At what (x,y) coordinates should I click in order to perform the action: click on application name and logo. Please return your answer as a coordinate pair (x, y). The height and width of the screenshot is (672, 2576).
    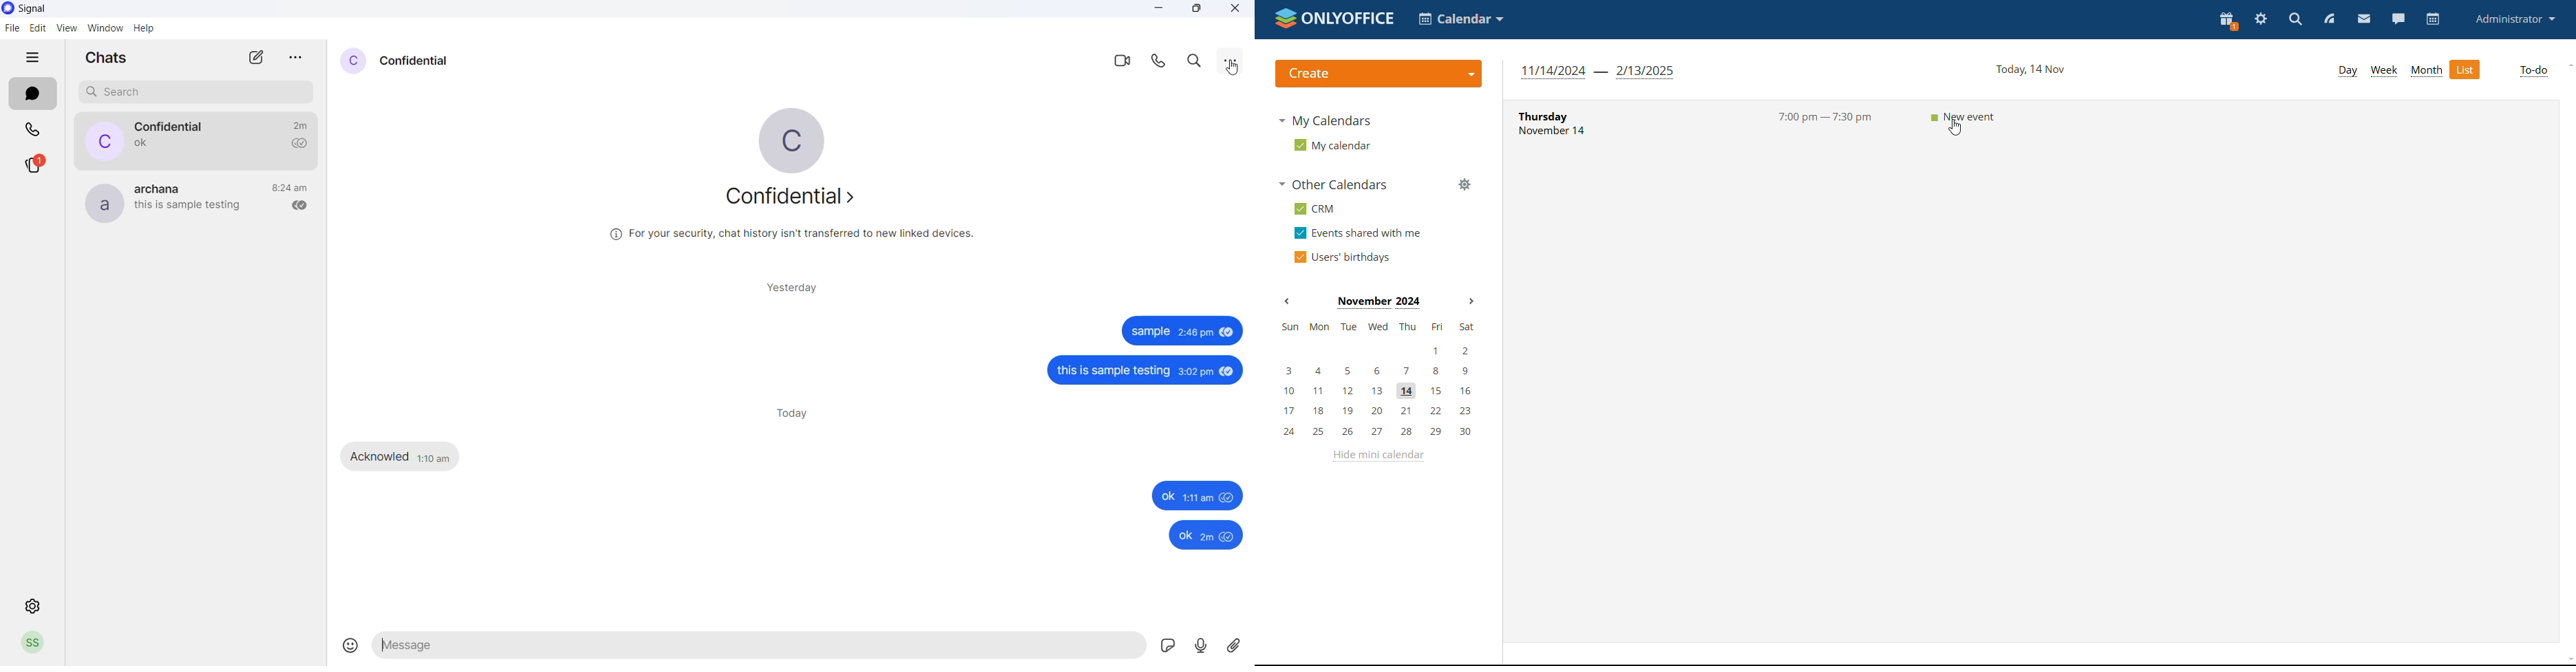
    Looking at the image, I should click on (57, 9).